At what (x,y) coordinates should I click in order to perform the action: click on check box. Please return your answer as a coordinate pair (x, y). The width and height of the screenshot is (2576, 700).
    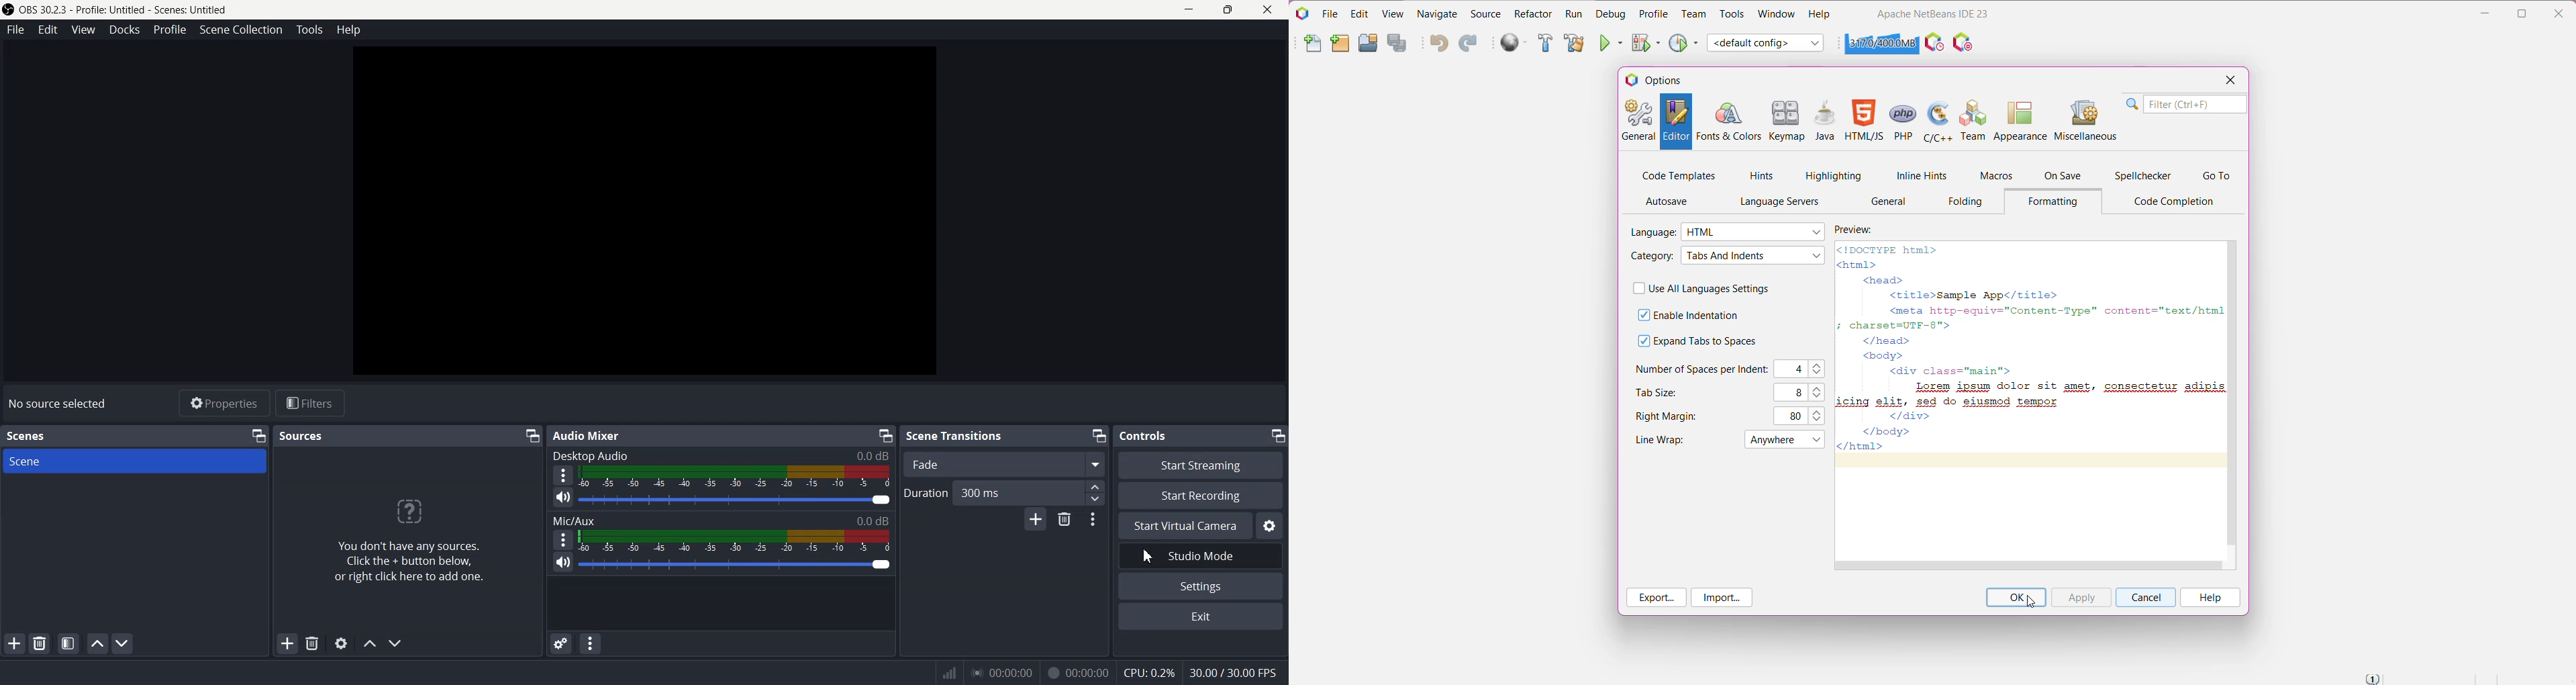
    Looking at the image, I should click on (1637, 341).